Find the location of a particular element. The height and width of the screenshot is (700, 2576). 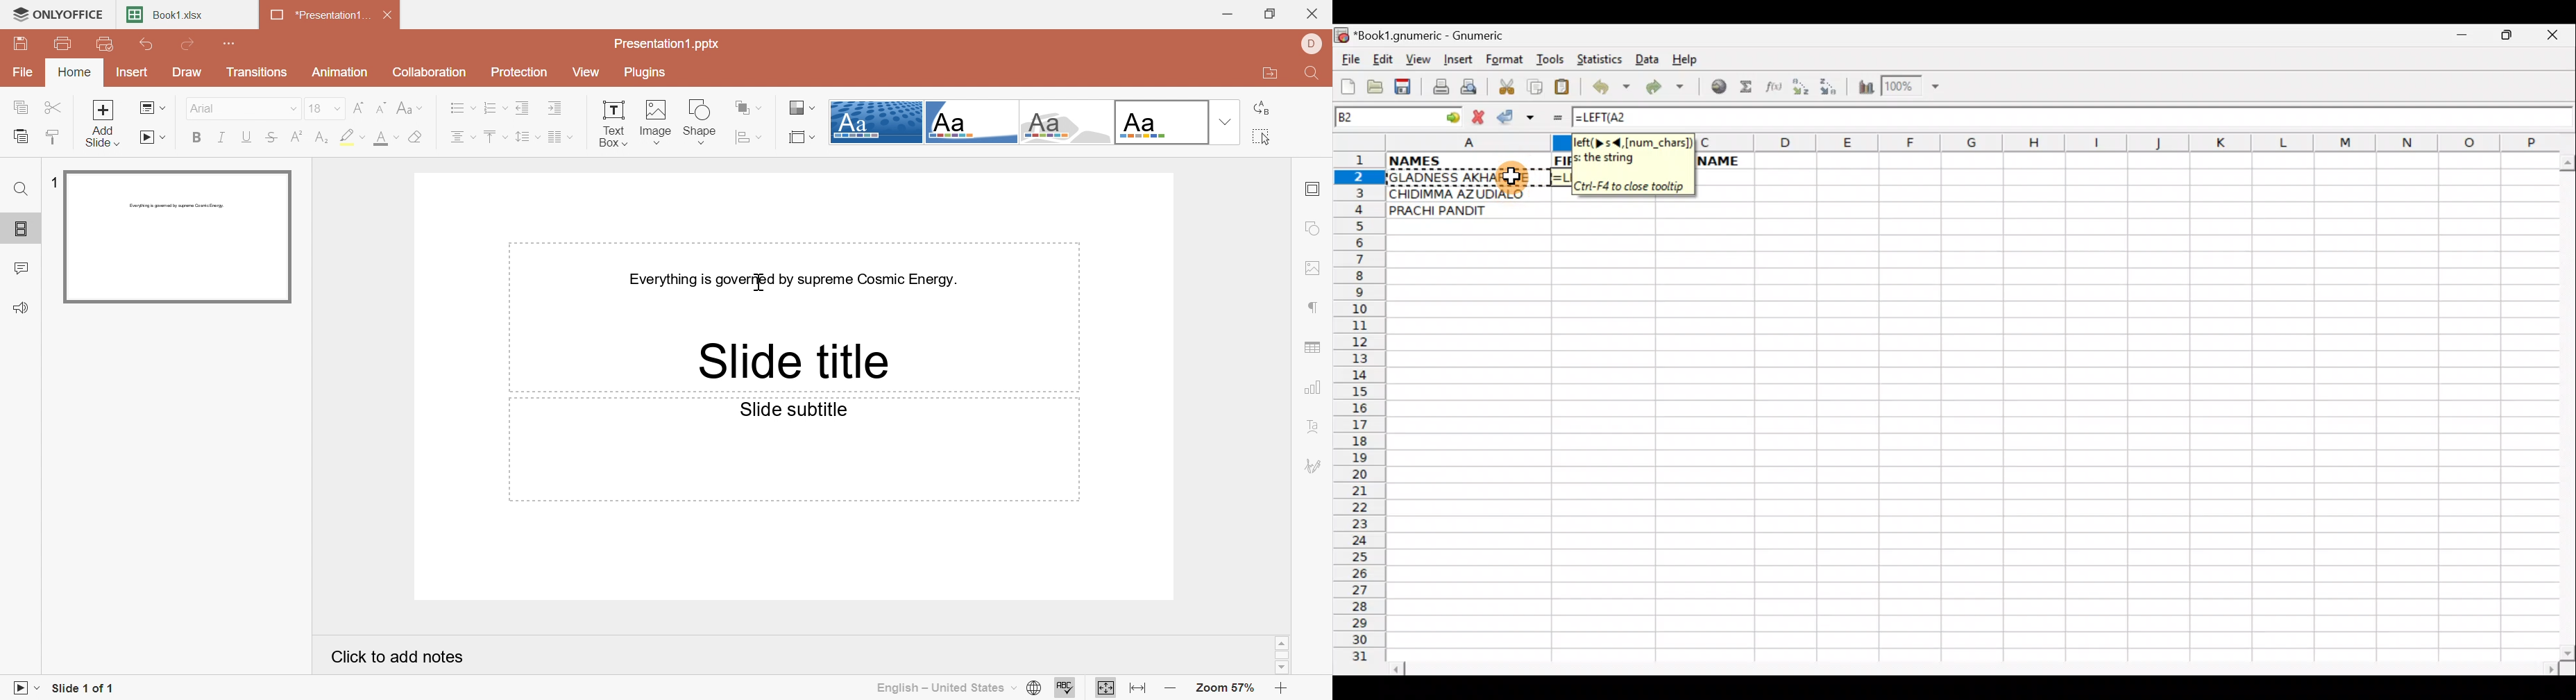

View is located at coordinates (1415, 60).